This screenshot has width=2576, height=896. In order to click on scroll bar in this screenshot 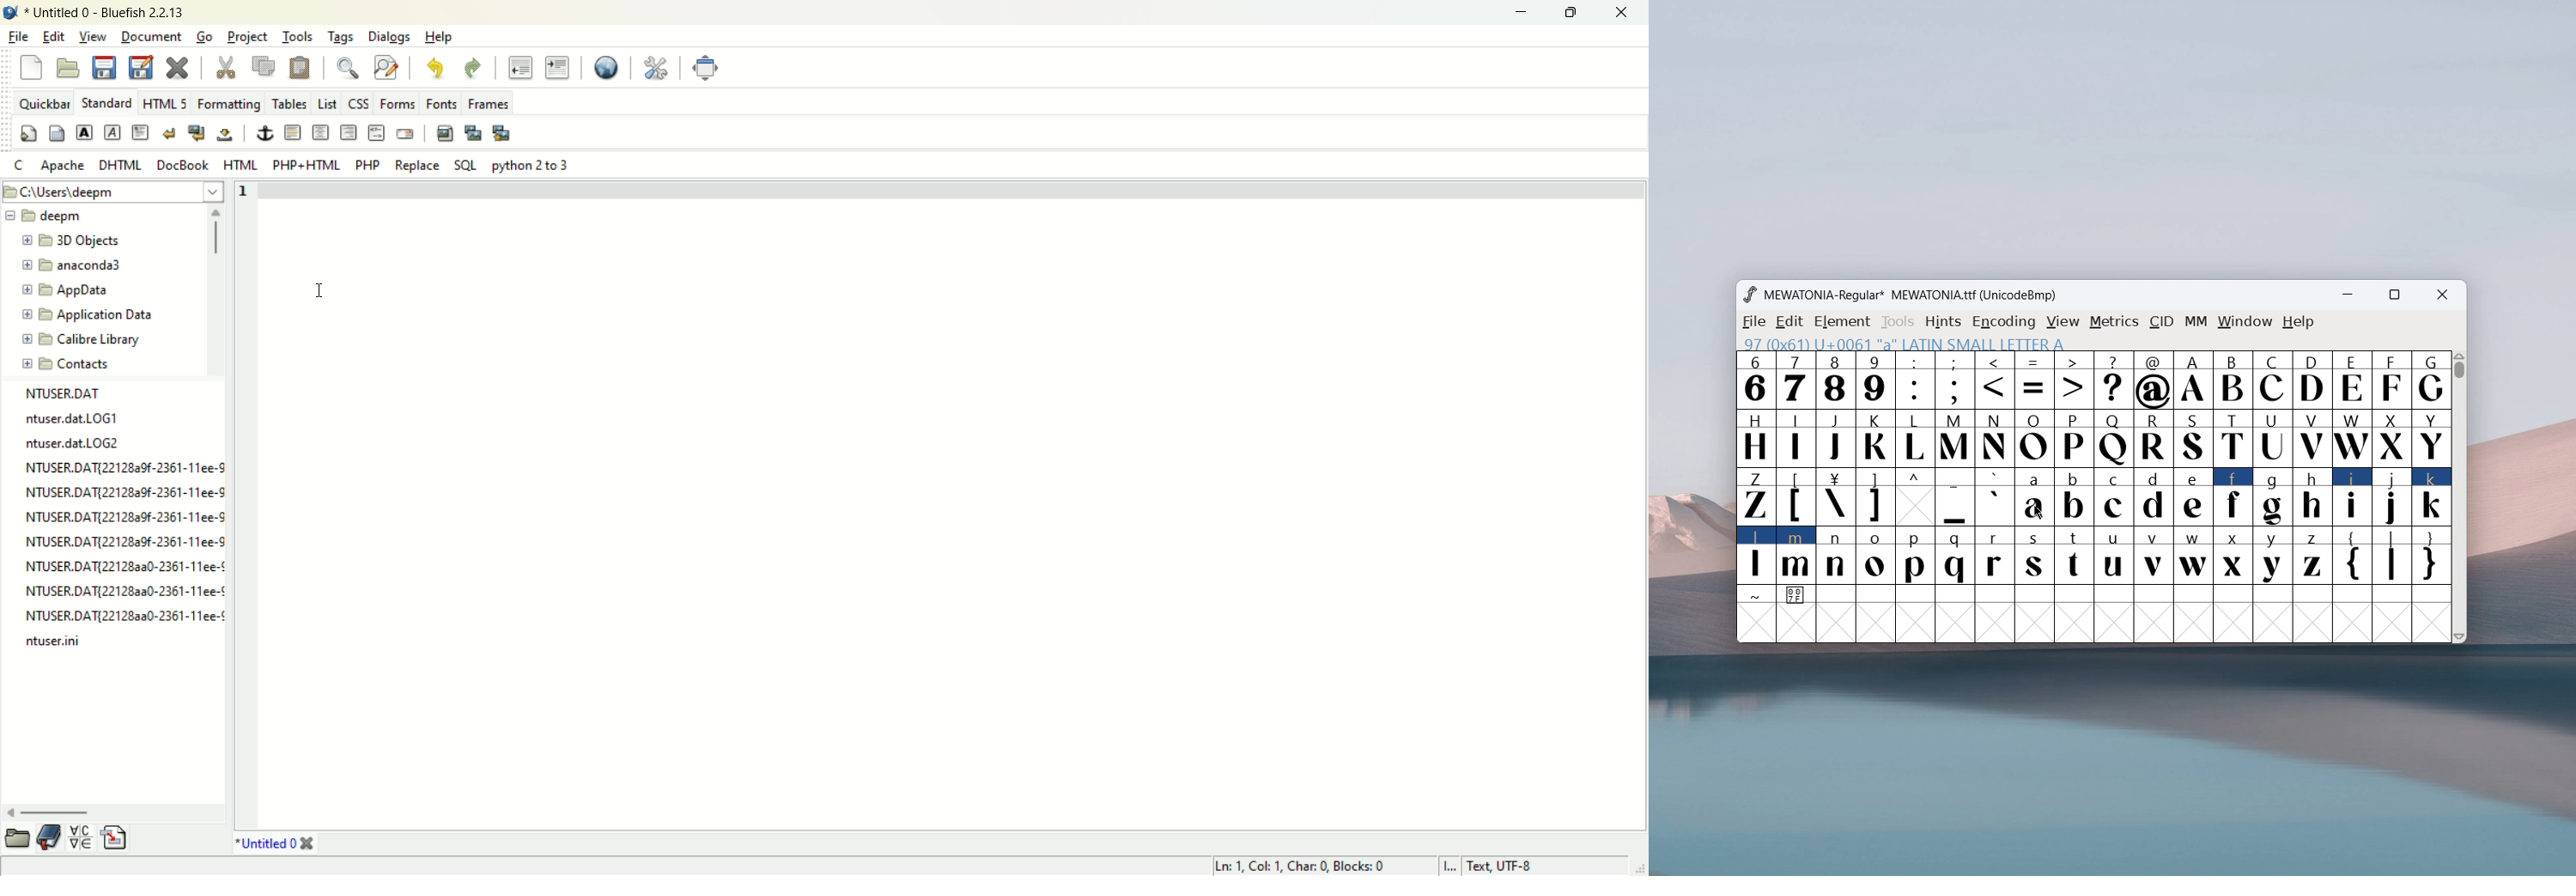, I will do `click(116, 806)`.